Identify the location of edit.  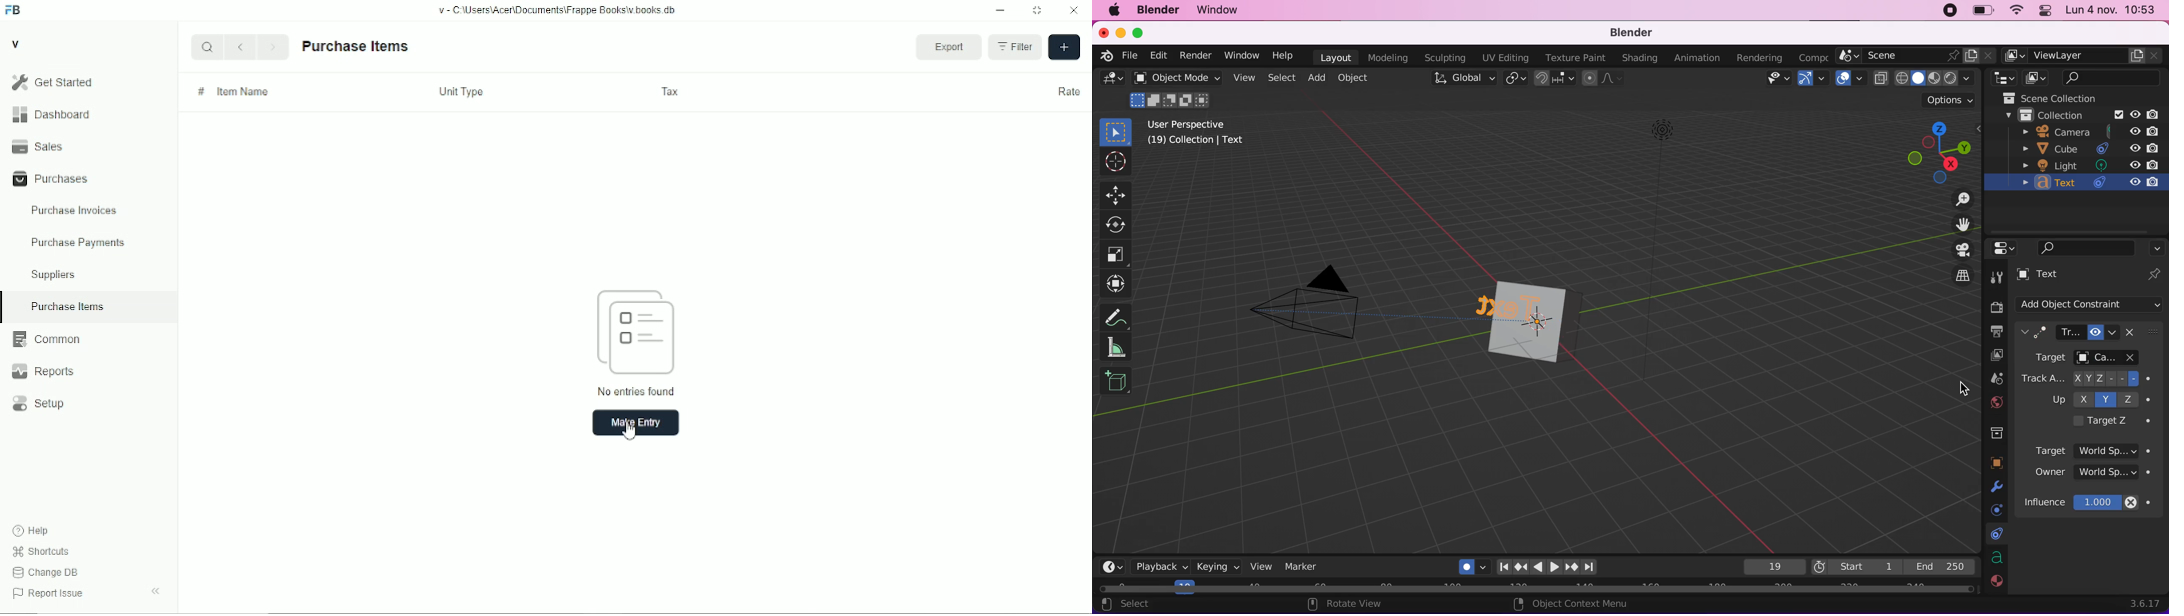
(1159, 55).